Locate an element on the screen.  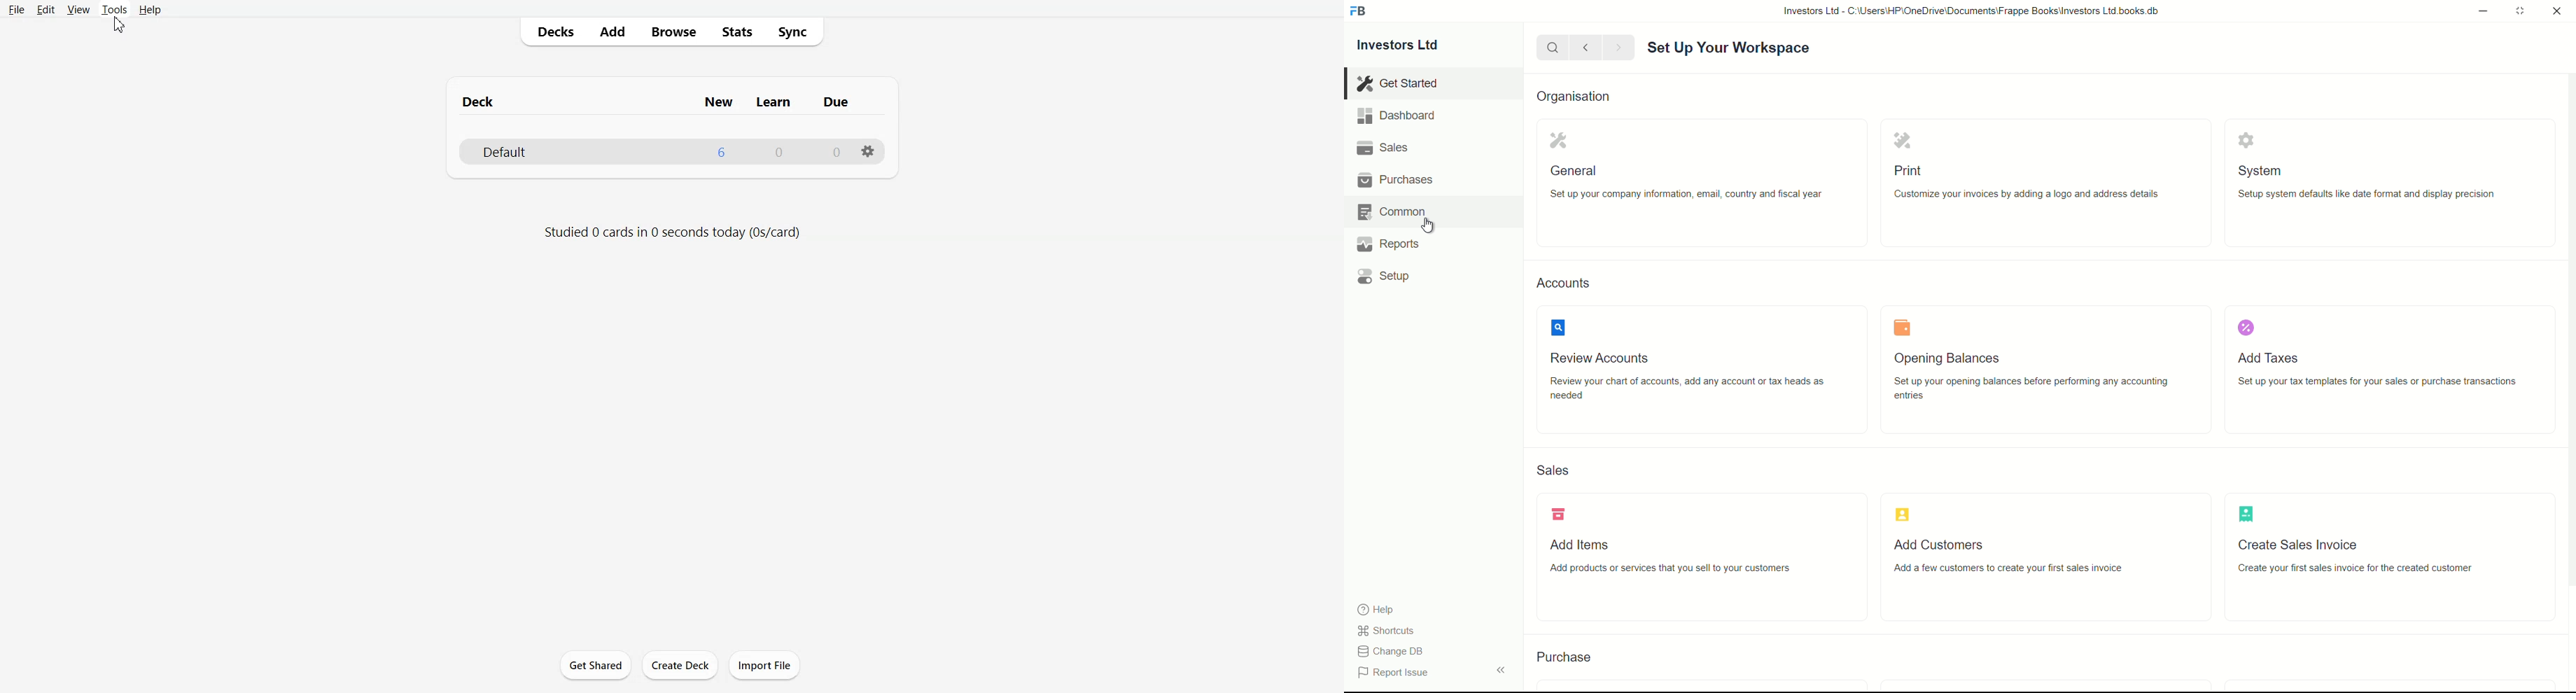
Deck File is located at coordinates (672, 150).